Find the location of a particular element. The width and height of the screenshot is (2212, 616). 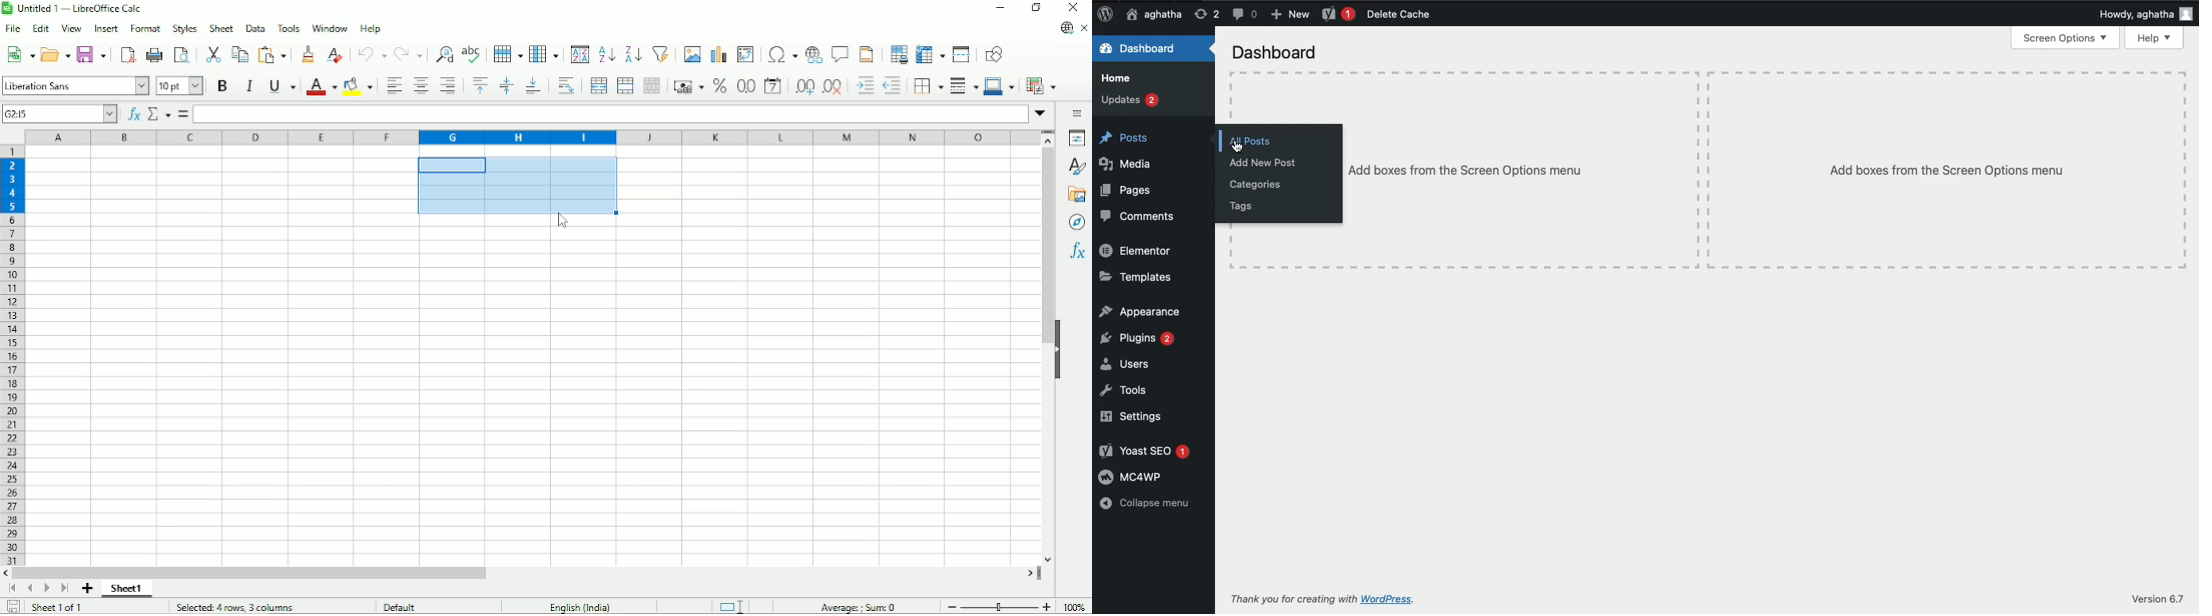

Standard selection is located at coordinates (732, 605).